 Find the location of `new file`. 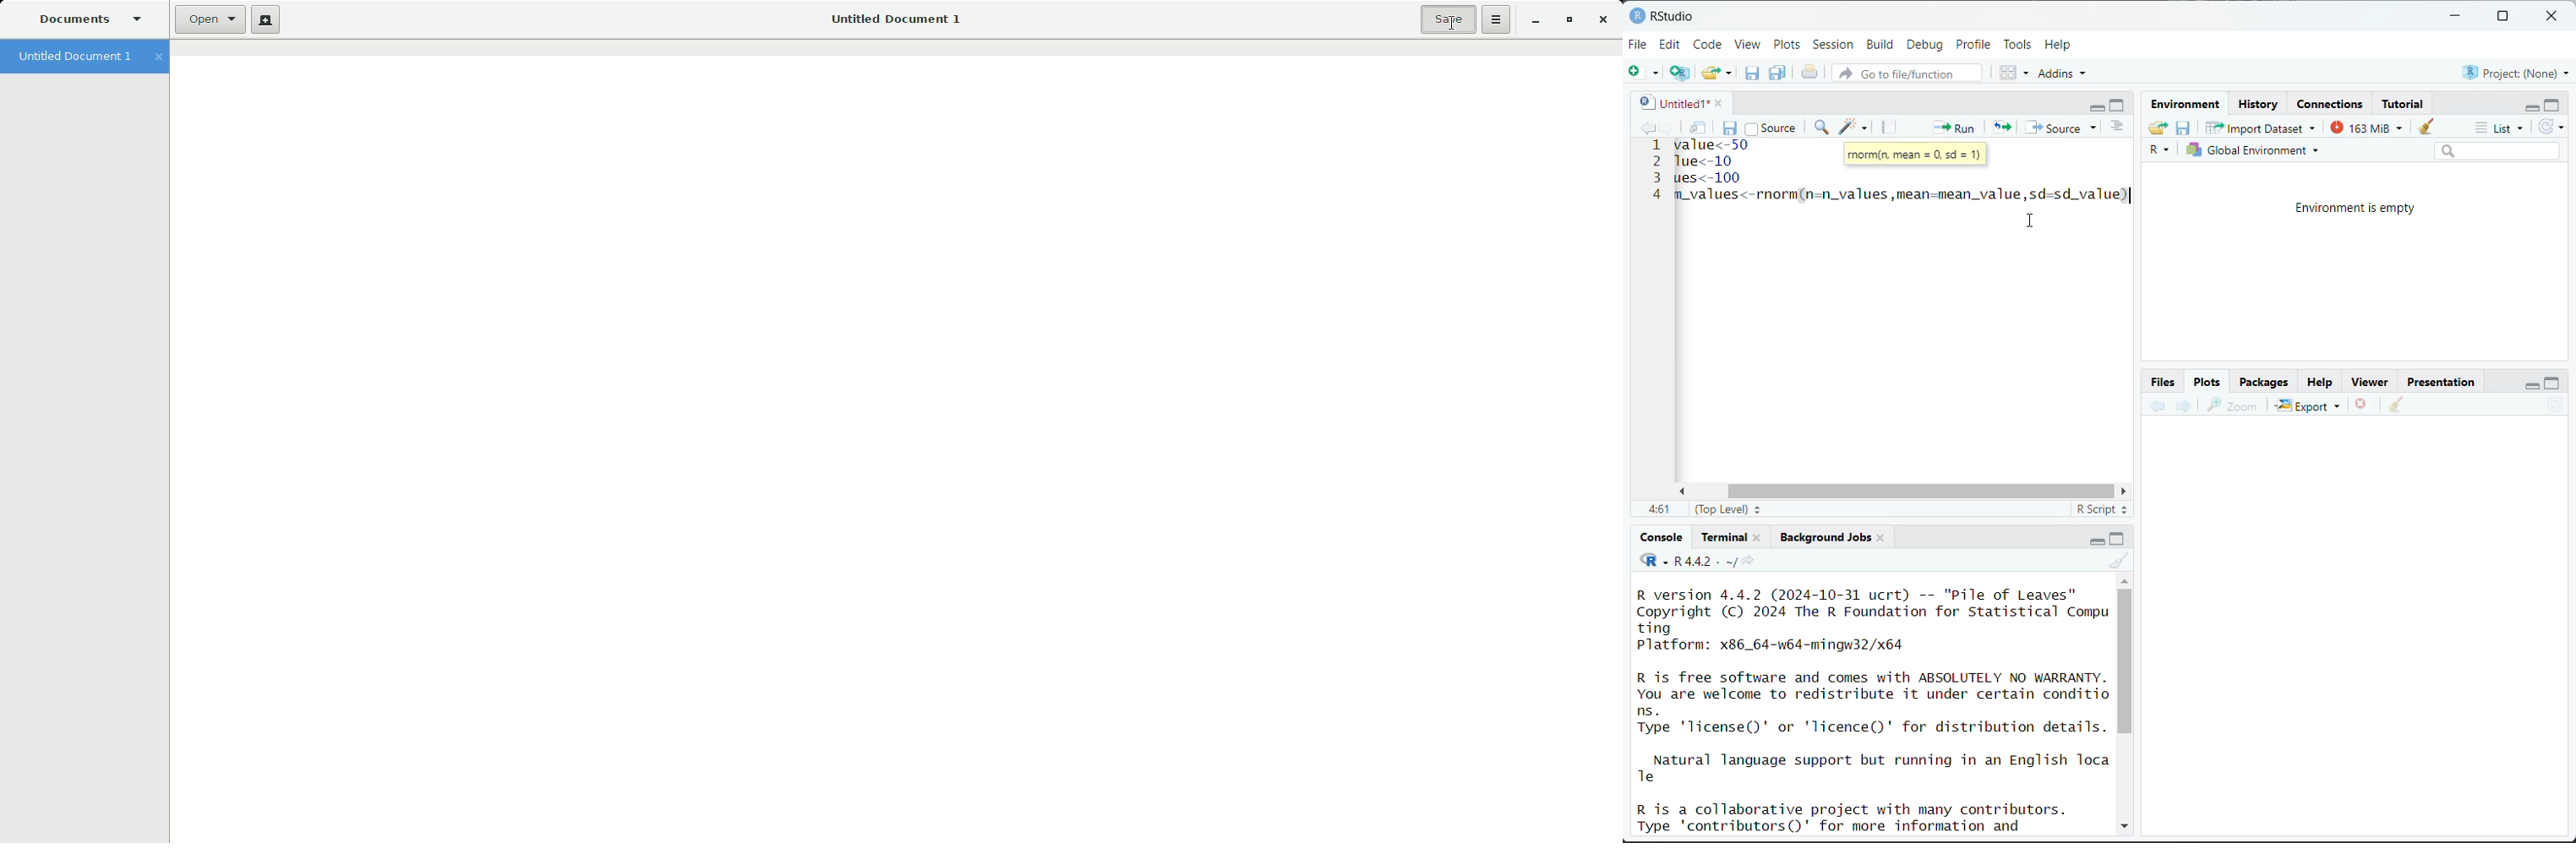

new file is located at coordinates (1643, 73).